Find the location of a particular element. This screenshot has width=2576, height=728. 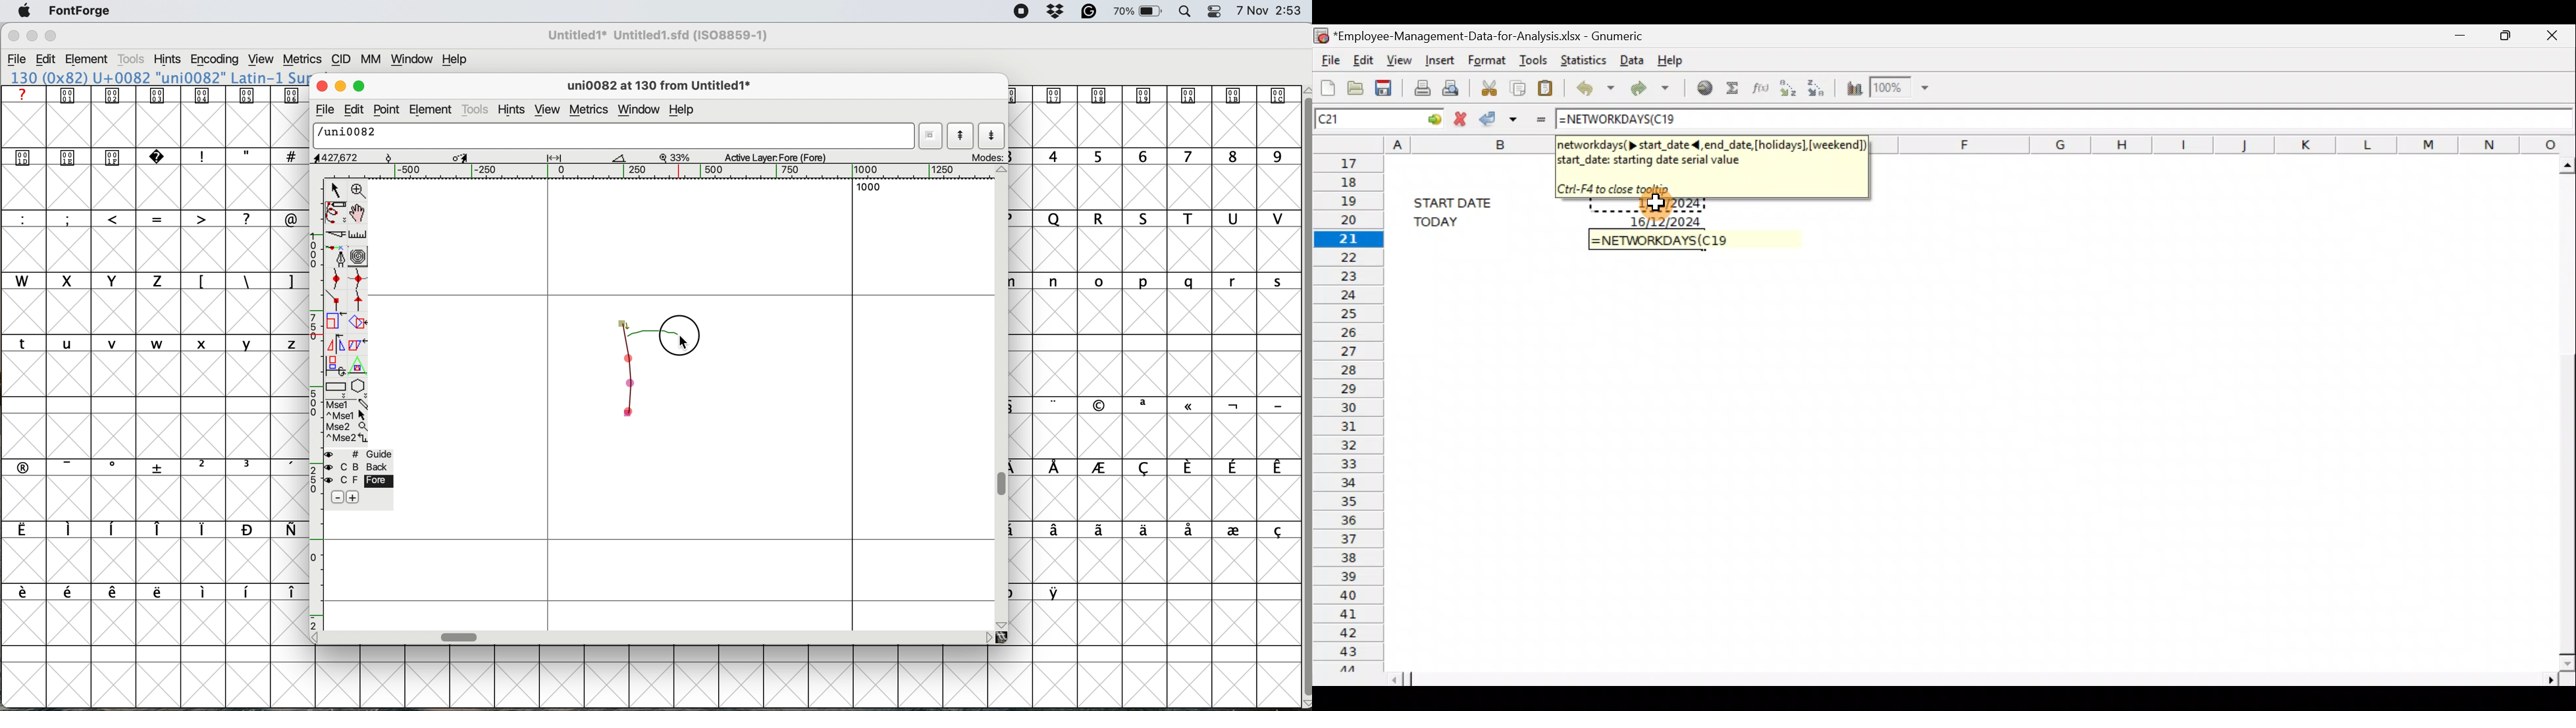

special characters is located at coordinates (1154, 530).